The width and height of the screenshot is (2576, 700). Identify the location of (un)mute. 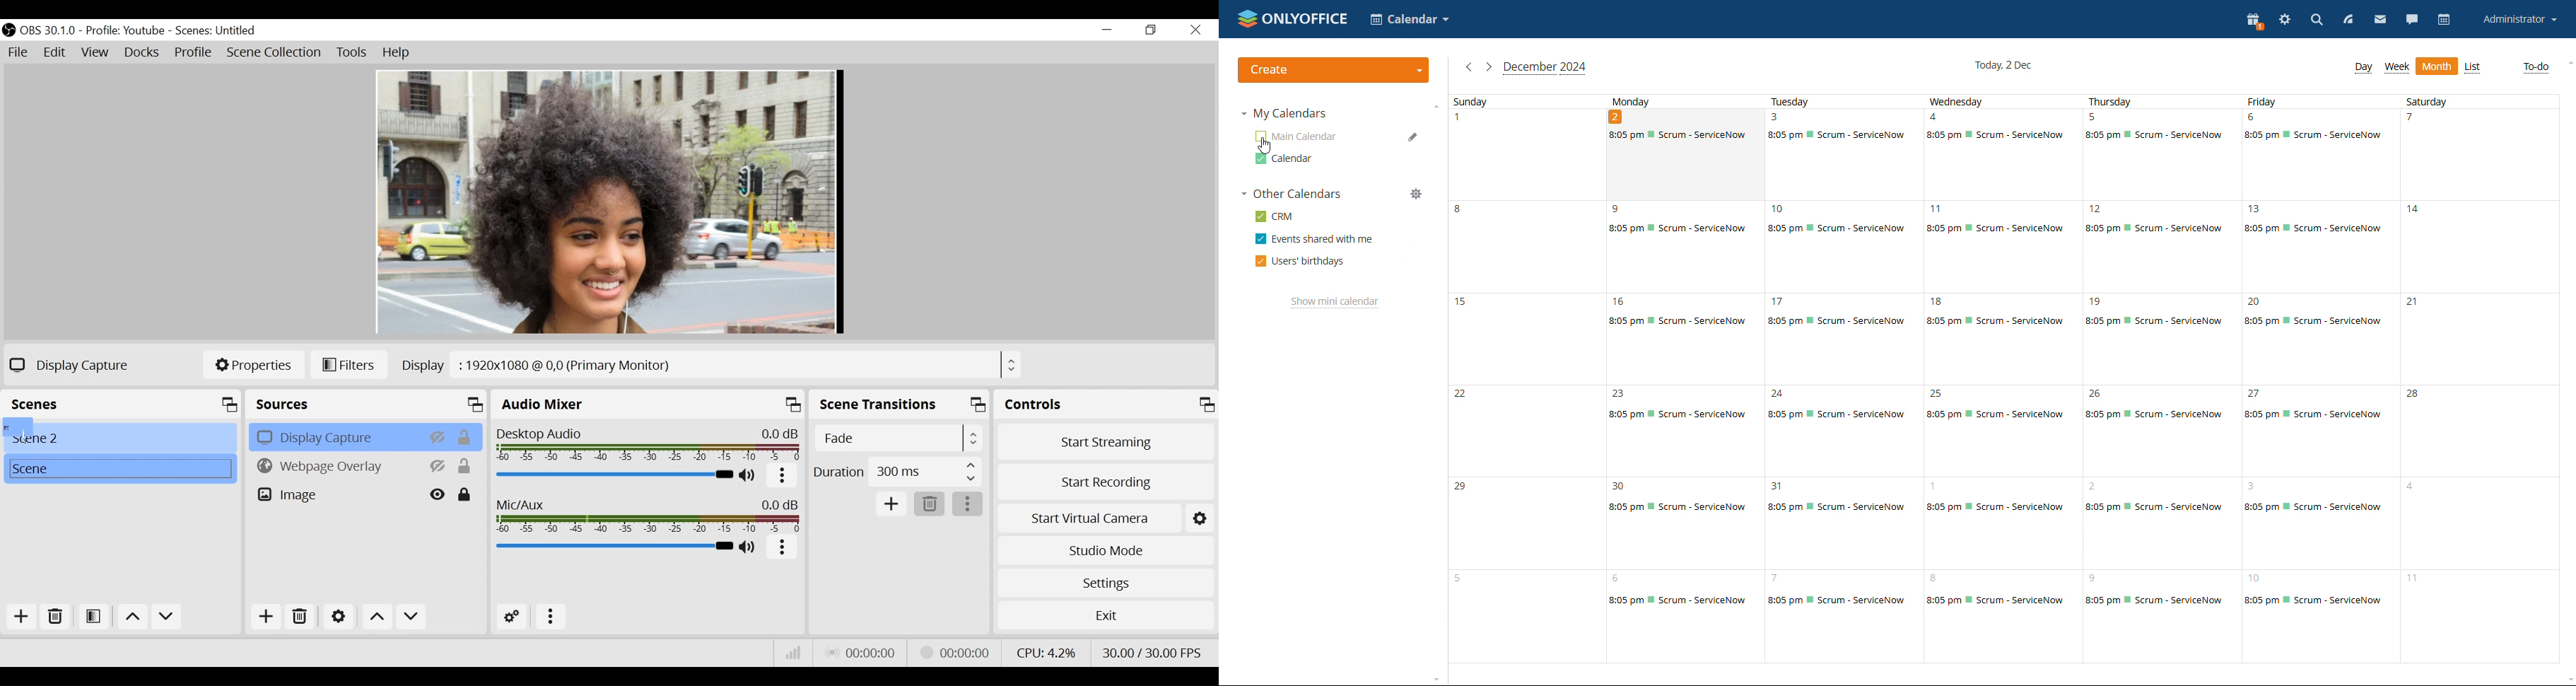
(749, 476).